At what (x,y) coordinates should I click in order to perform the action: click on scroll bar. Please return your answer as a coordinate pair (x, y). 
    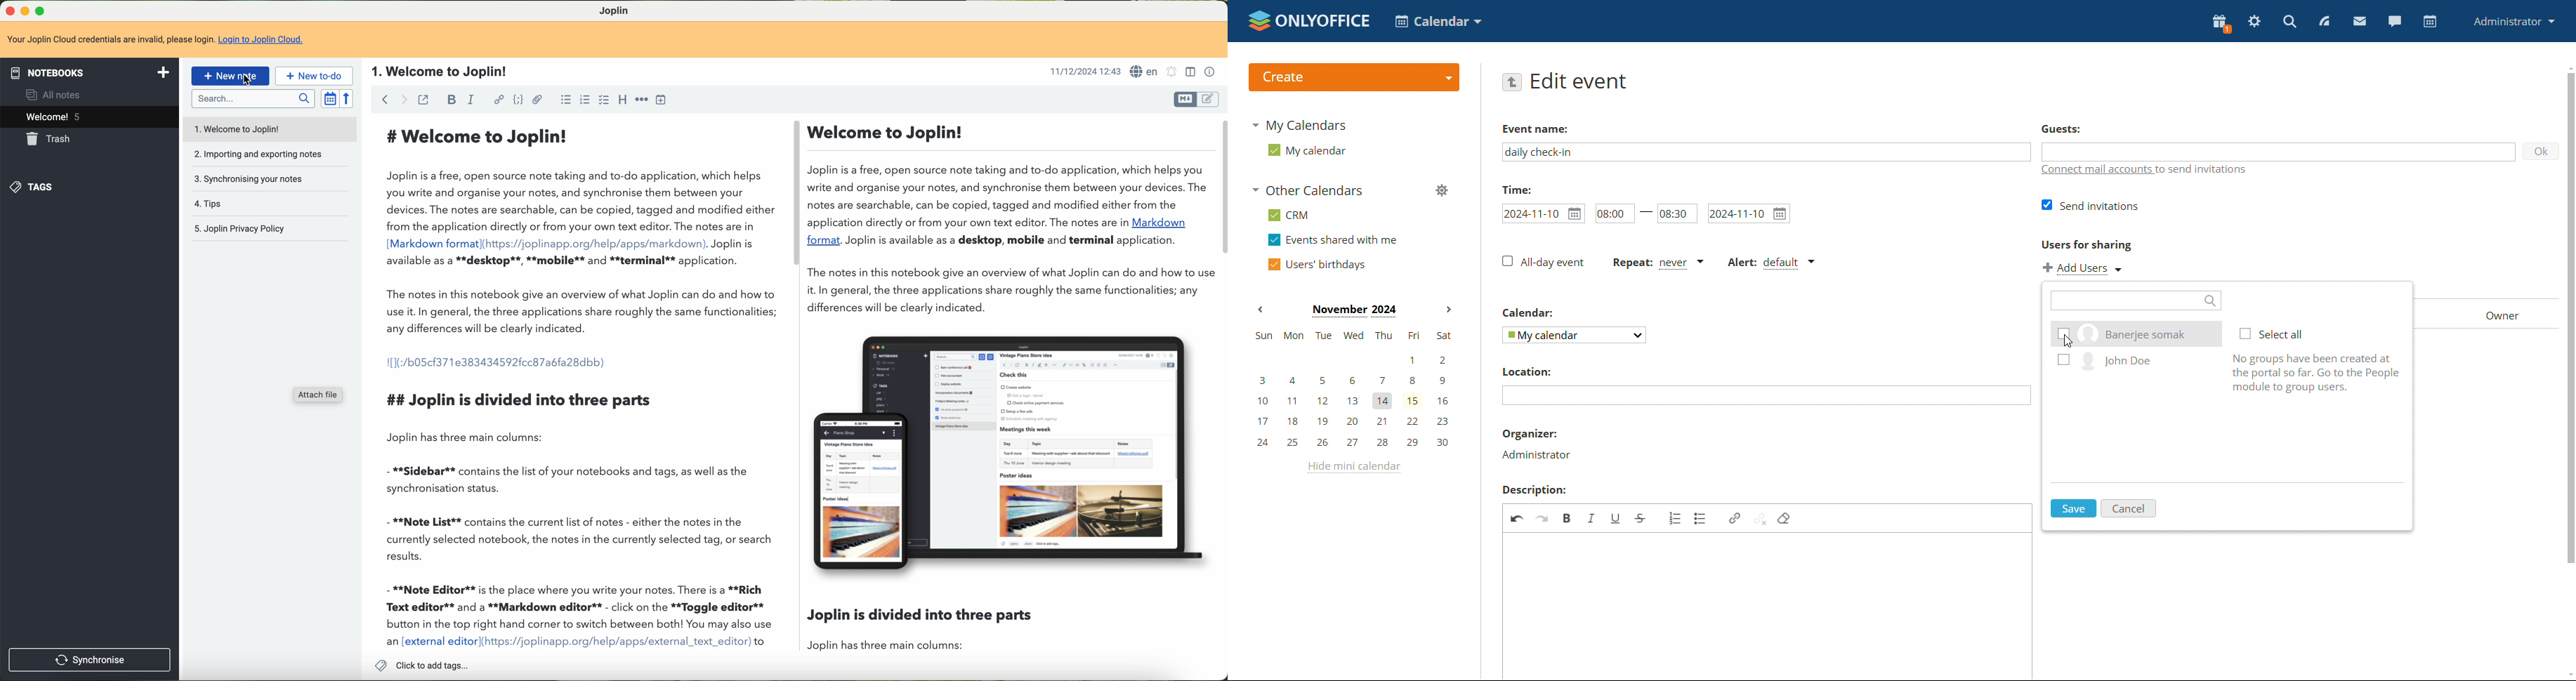
    Looking at the image, I should click on (795, 195).